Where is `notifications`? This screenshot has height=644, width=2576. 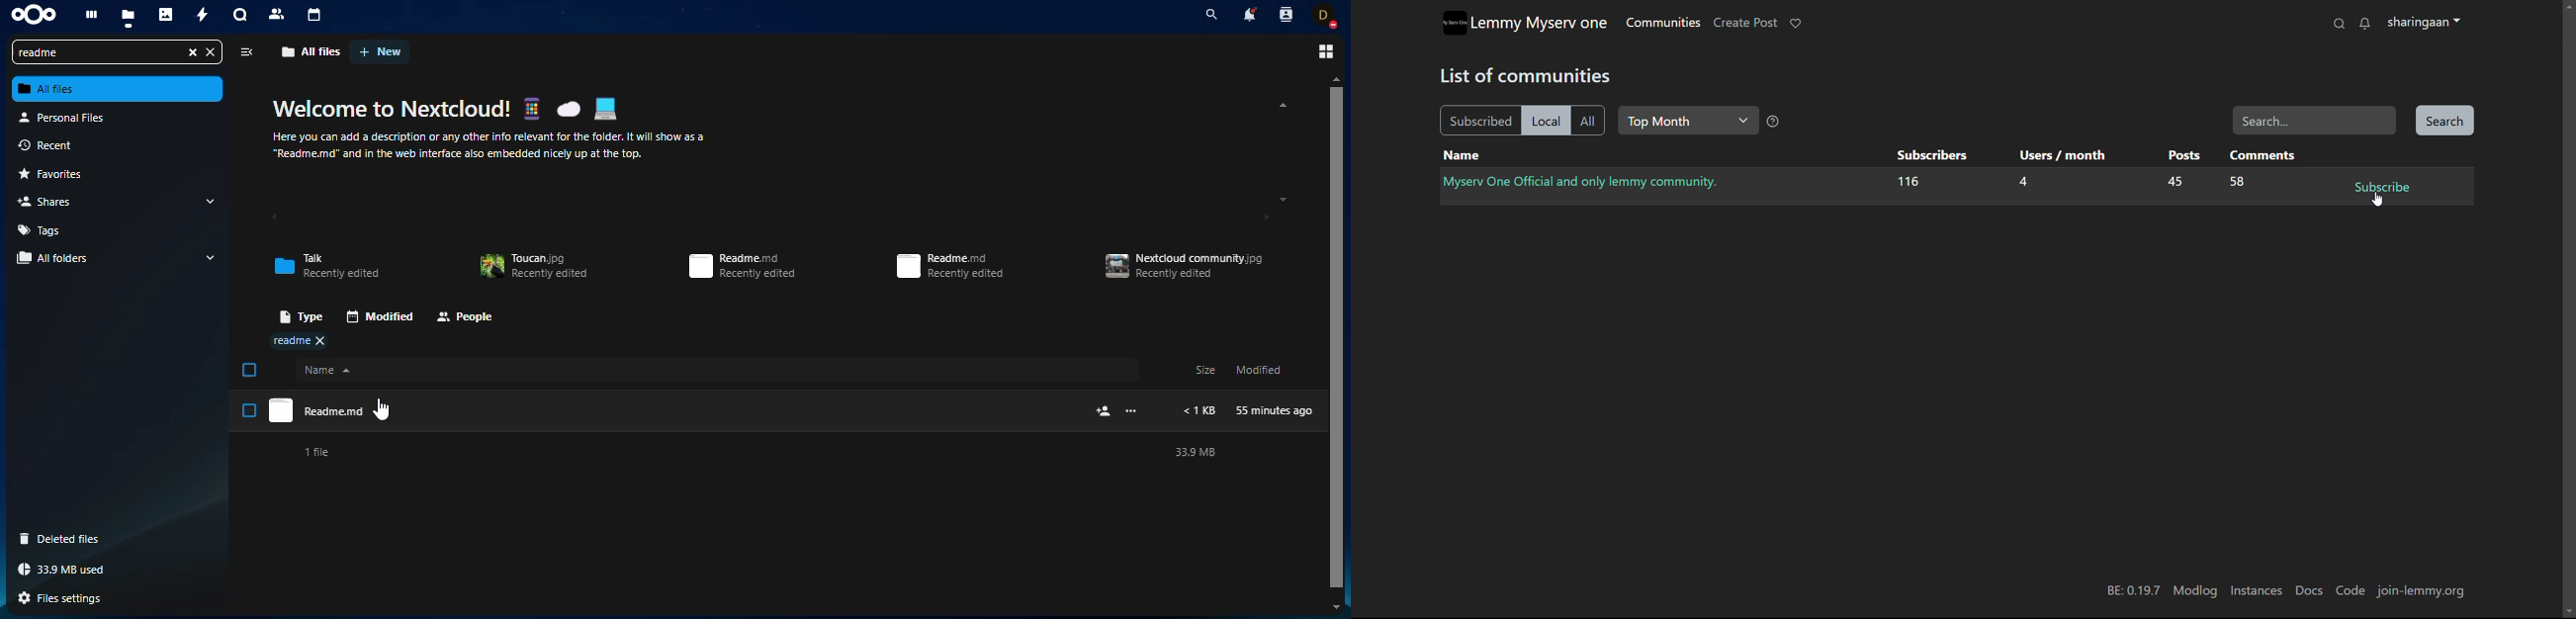 notifications is located at coordinates (1248, 14).